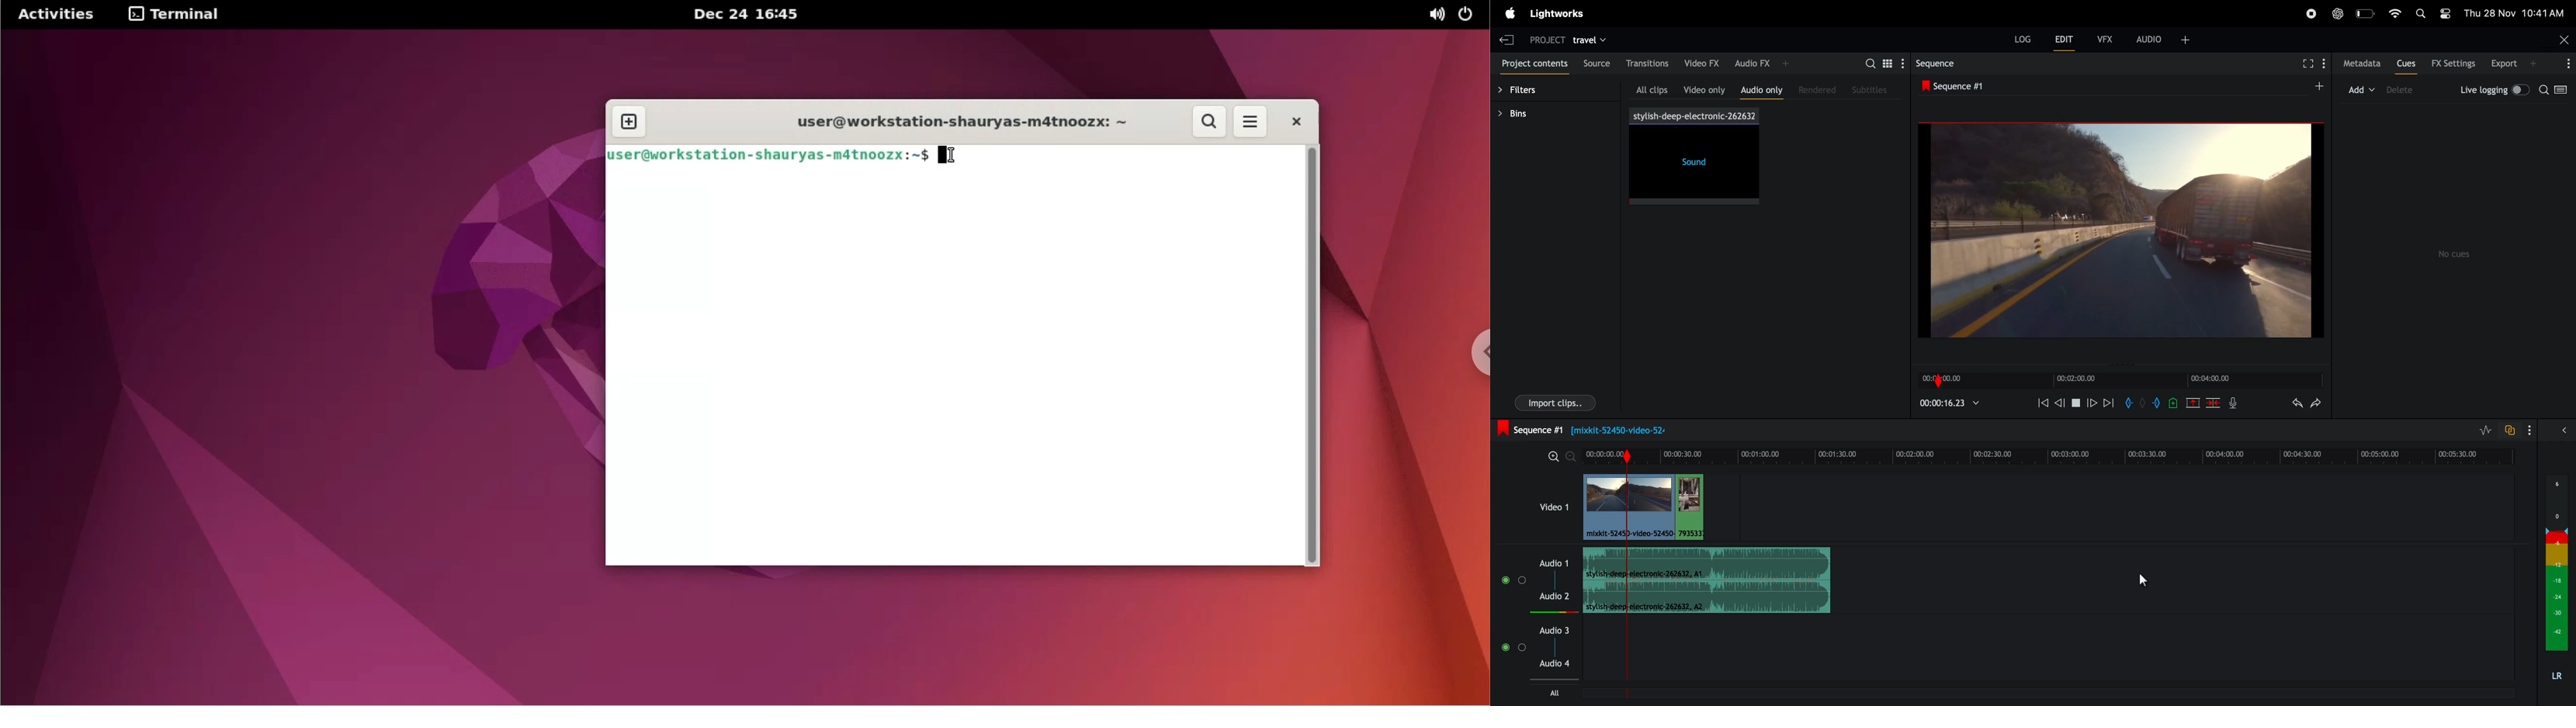 The image size is (2576, 728). What do you see at coordinates (1529, 89) in the screenshot?
I see `filters` at bounding box center [1529, 89].